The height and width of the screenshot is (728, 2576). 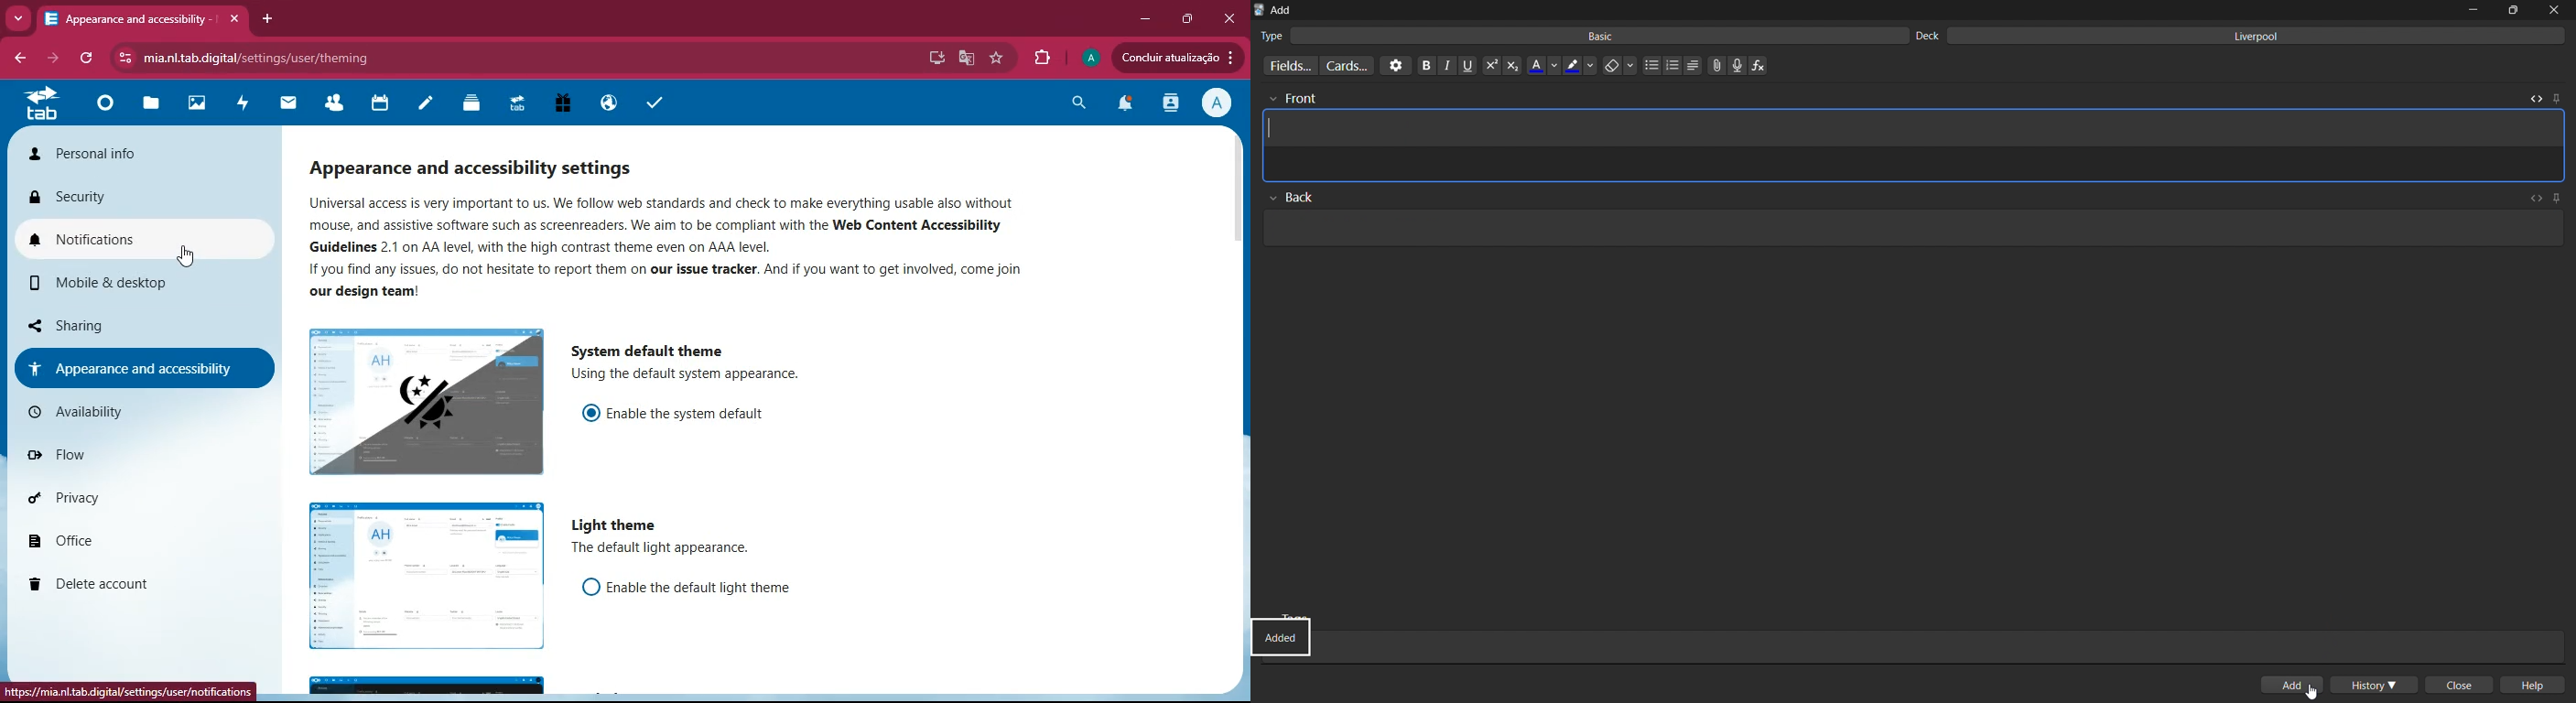 What do you see at coordinates (1424, 66) in the screenshot?
I see `bold` at bounding box center [1424, 66].